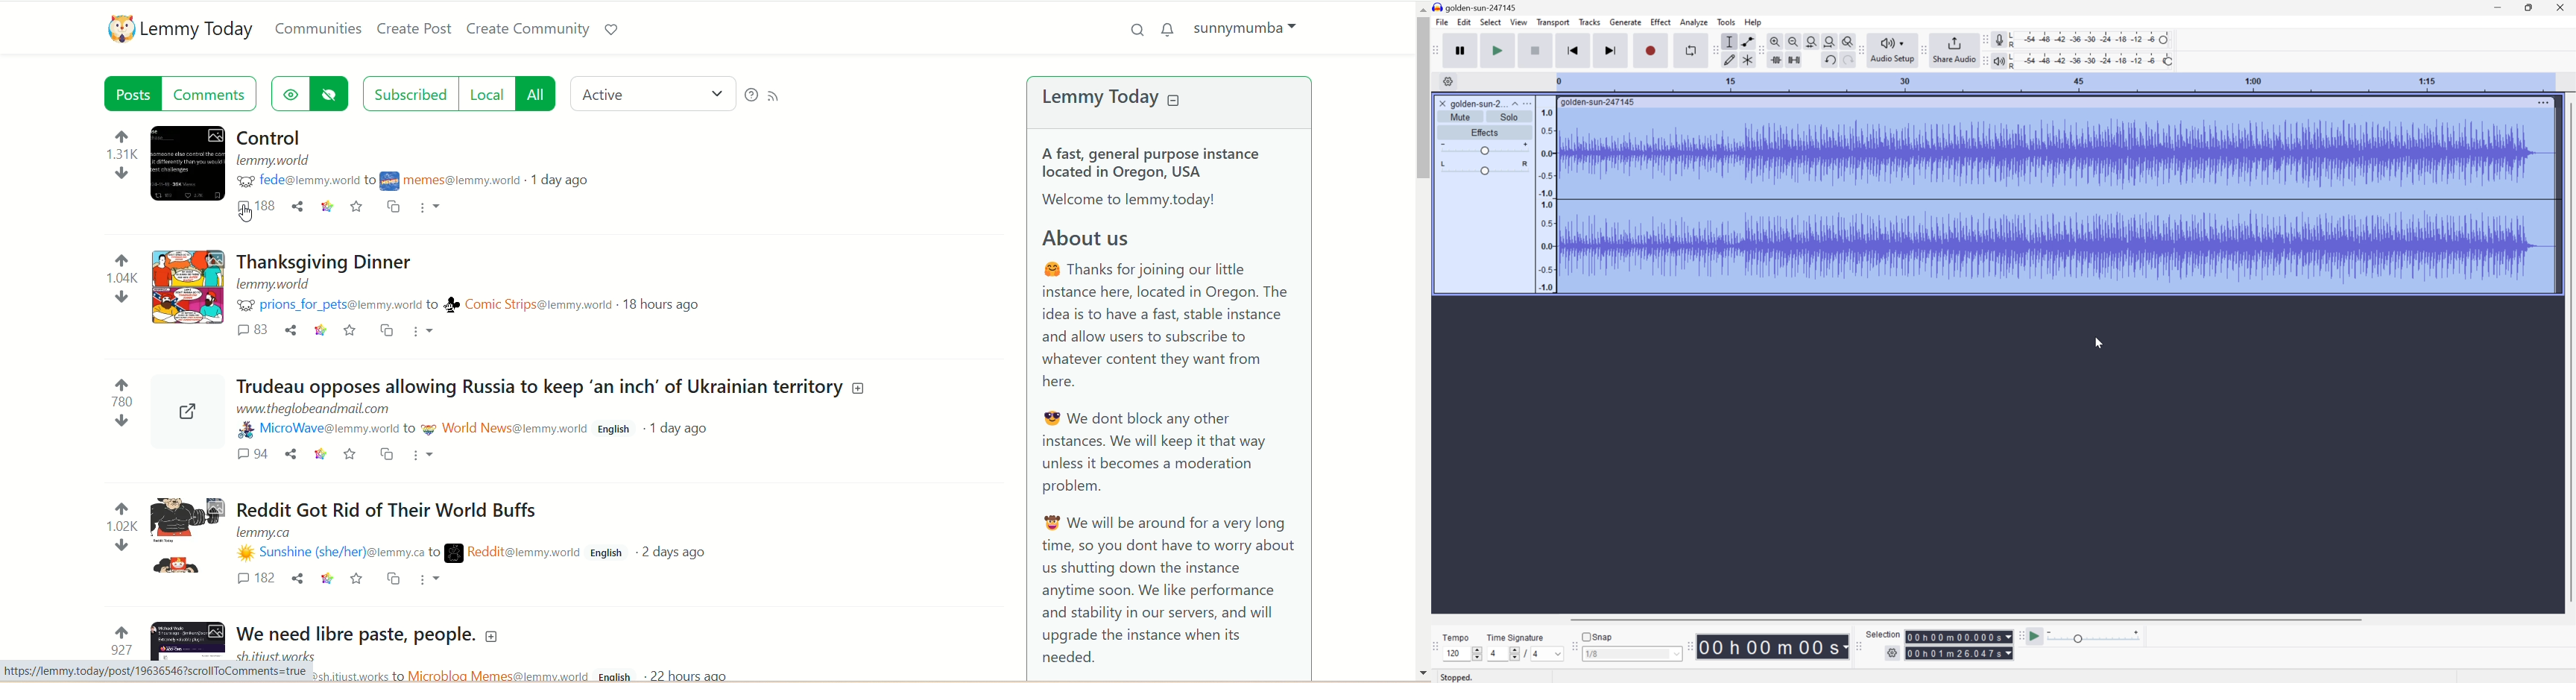 The height and width of the screenshot is (700, 2576). I want to click on community, so click(495, 673).